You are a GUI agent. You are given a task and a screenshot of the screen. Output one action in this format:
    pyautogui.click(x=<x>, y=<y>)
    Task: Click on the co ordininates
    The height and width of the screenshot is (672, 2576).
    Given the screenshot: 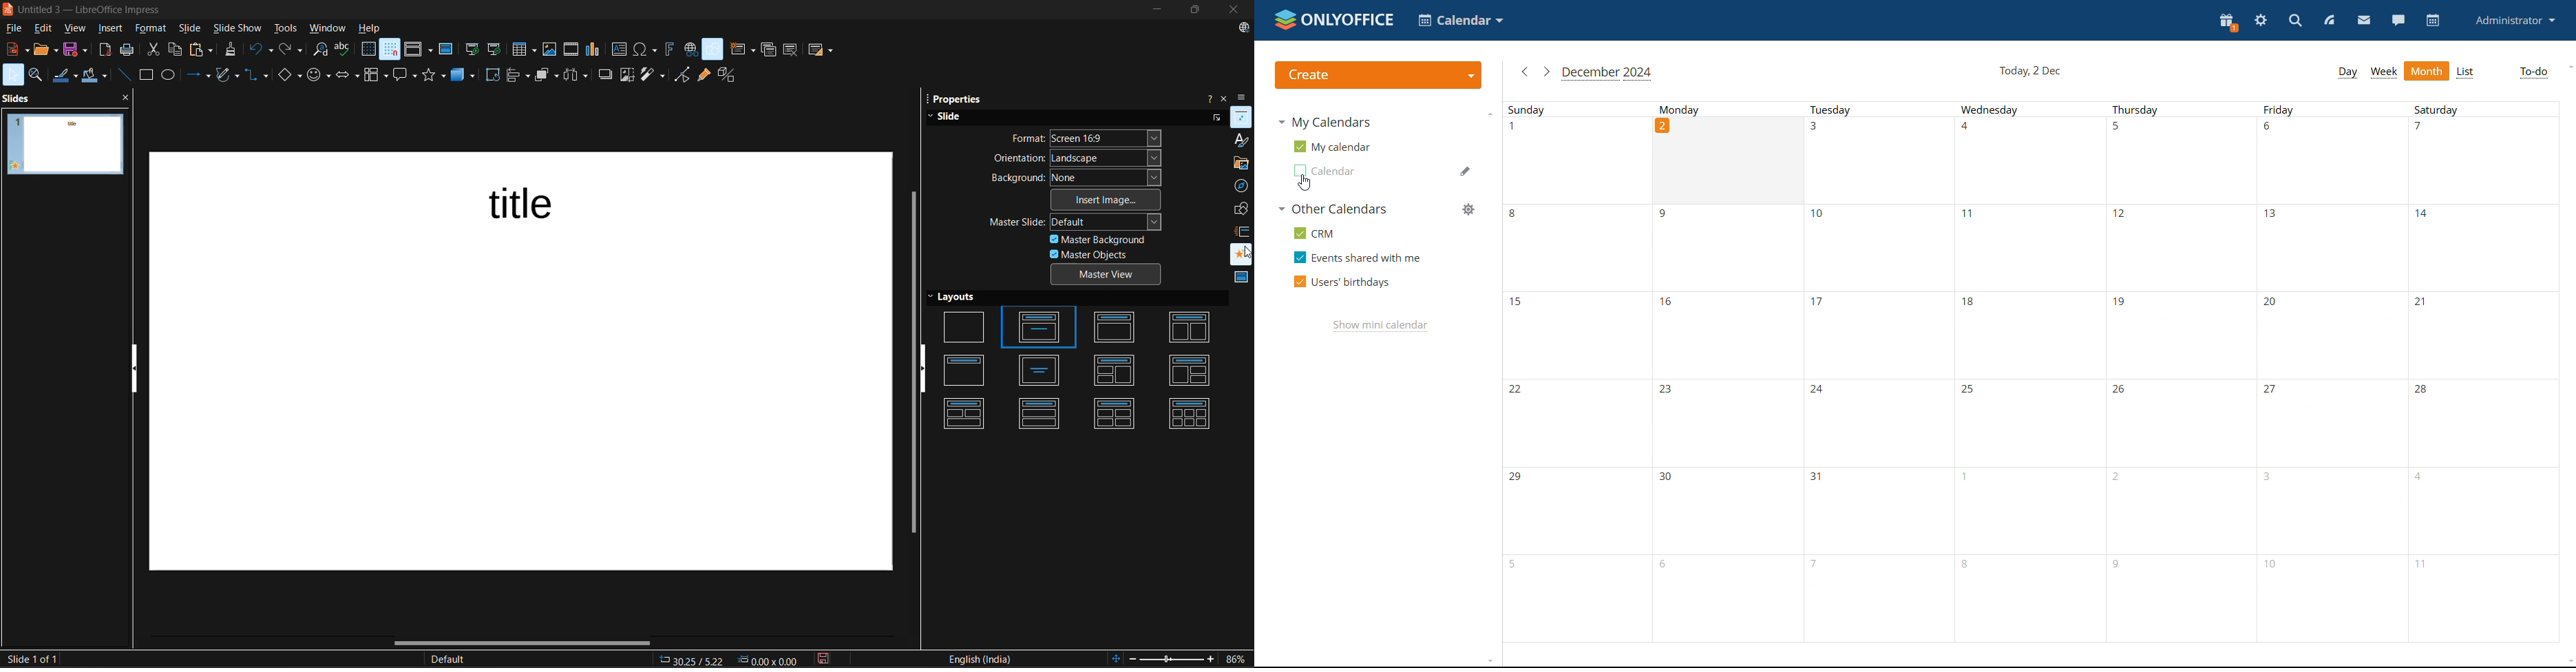 What is the action you would take?
    pyautogui.click(x=731, y=658)
    